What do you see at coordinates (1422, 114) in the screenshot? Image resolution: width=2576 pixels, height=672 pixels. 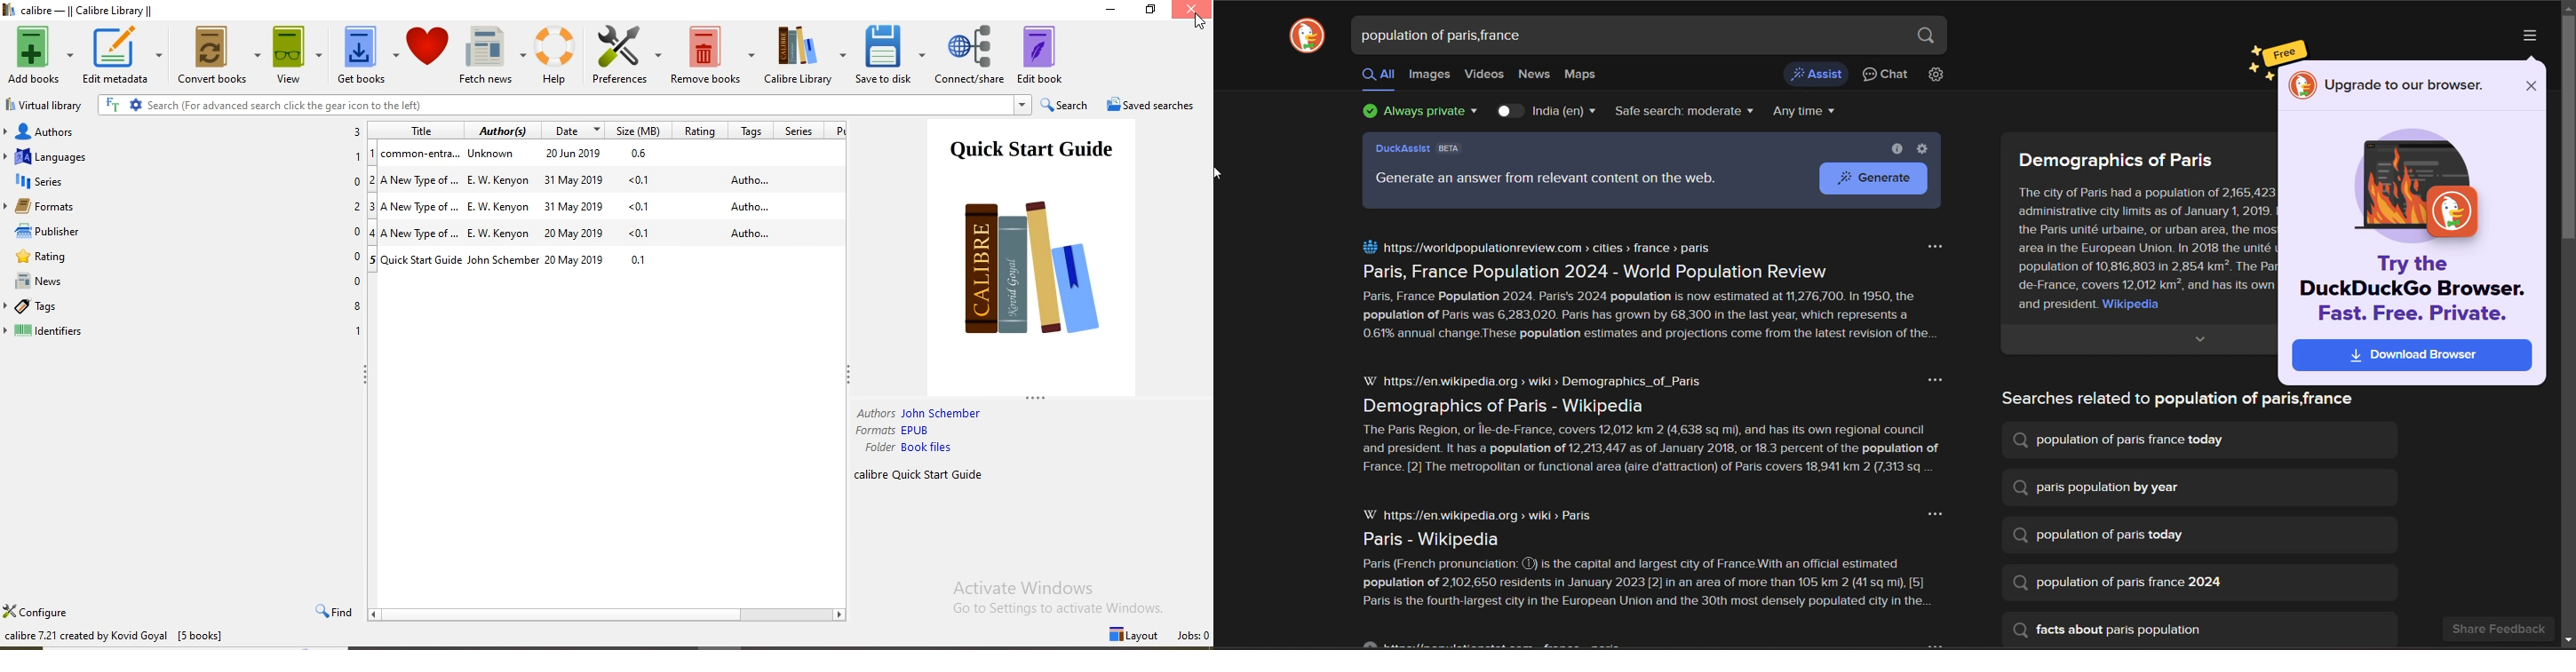 I see `privacy protection badge` at bounding box center [1422, 114].